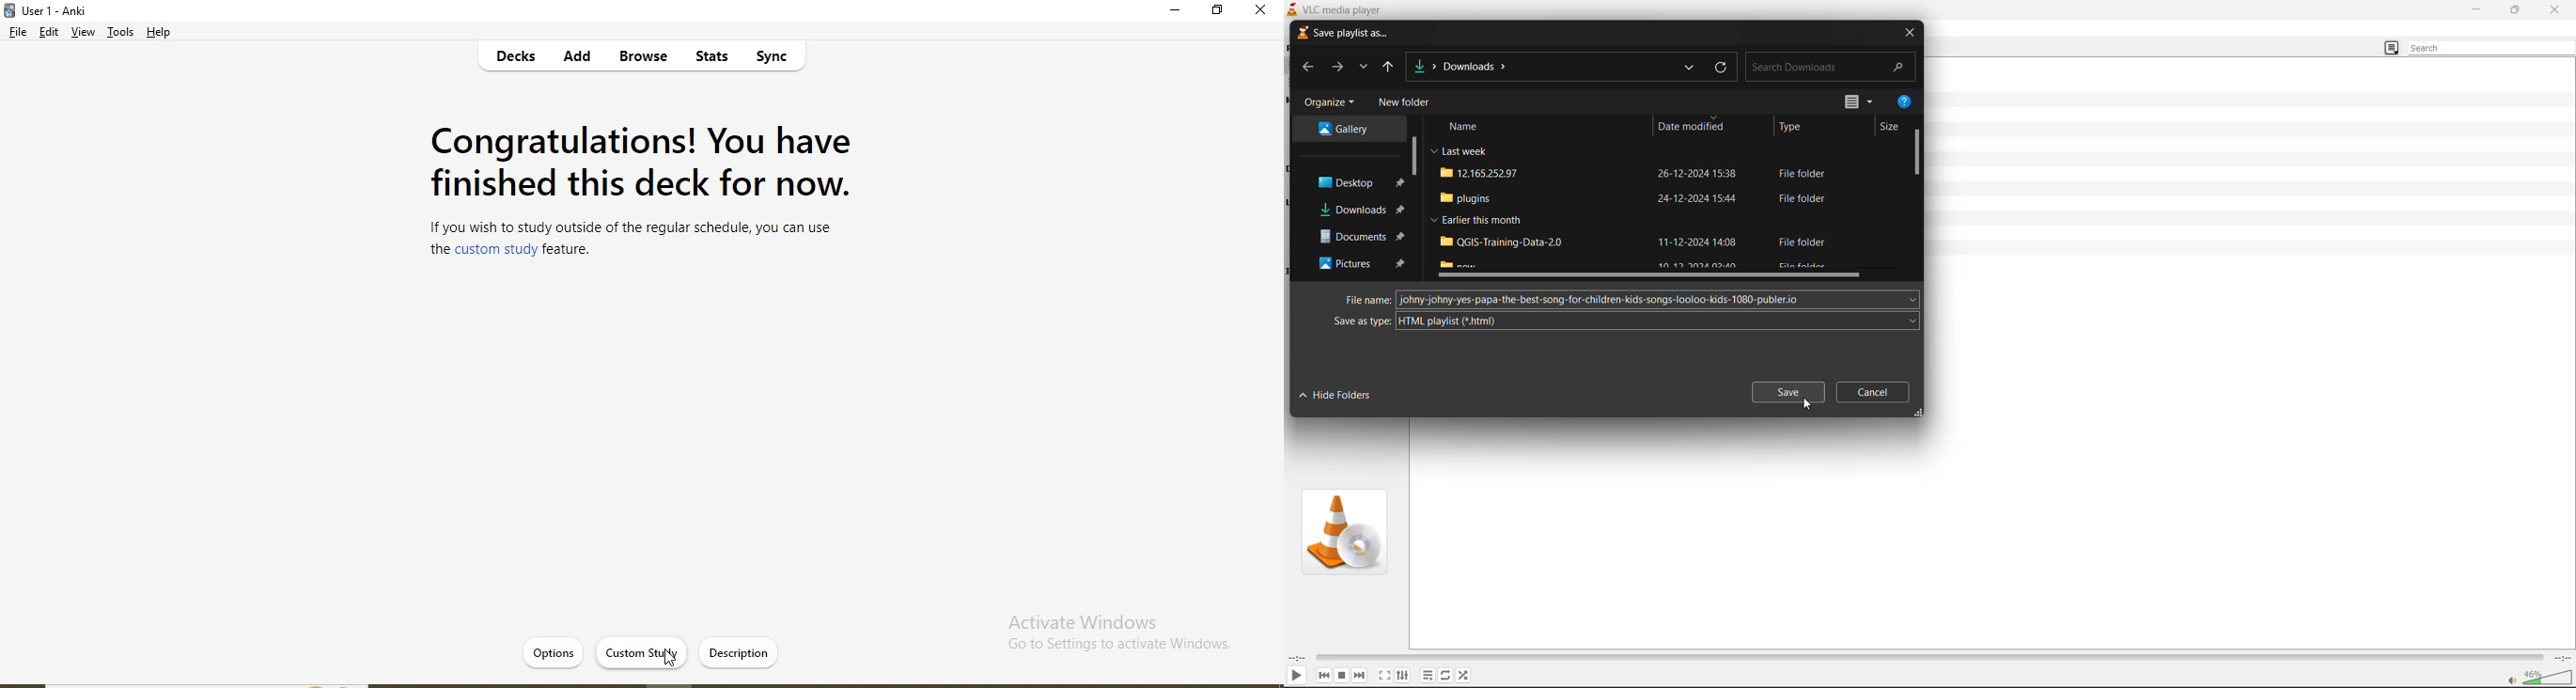  What do you see at coordinates (640, 651) in the screenshot?
I see `custom study` at bounding box center [640, 651].